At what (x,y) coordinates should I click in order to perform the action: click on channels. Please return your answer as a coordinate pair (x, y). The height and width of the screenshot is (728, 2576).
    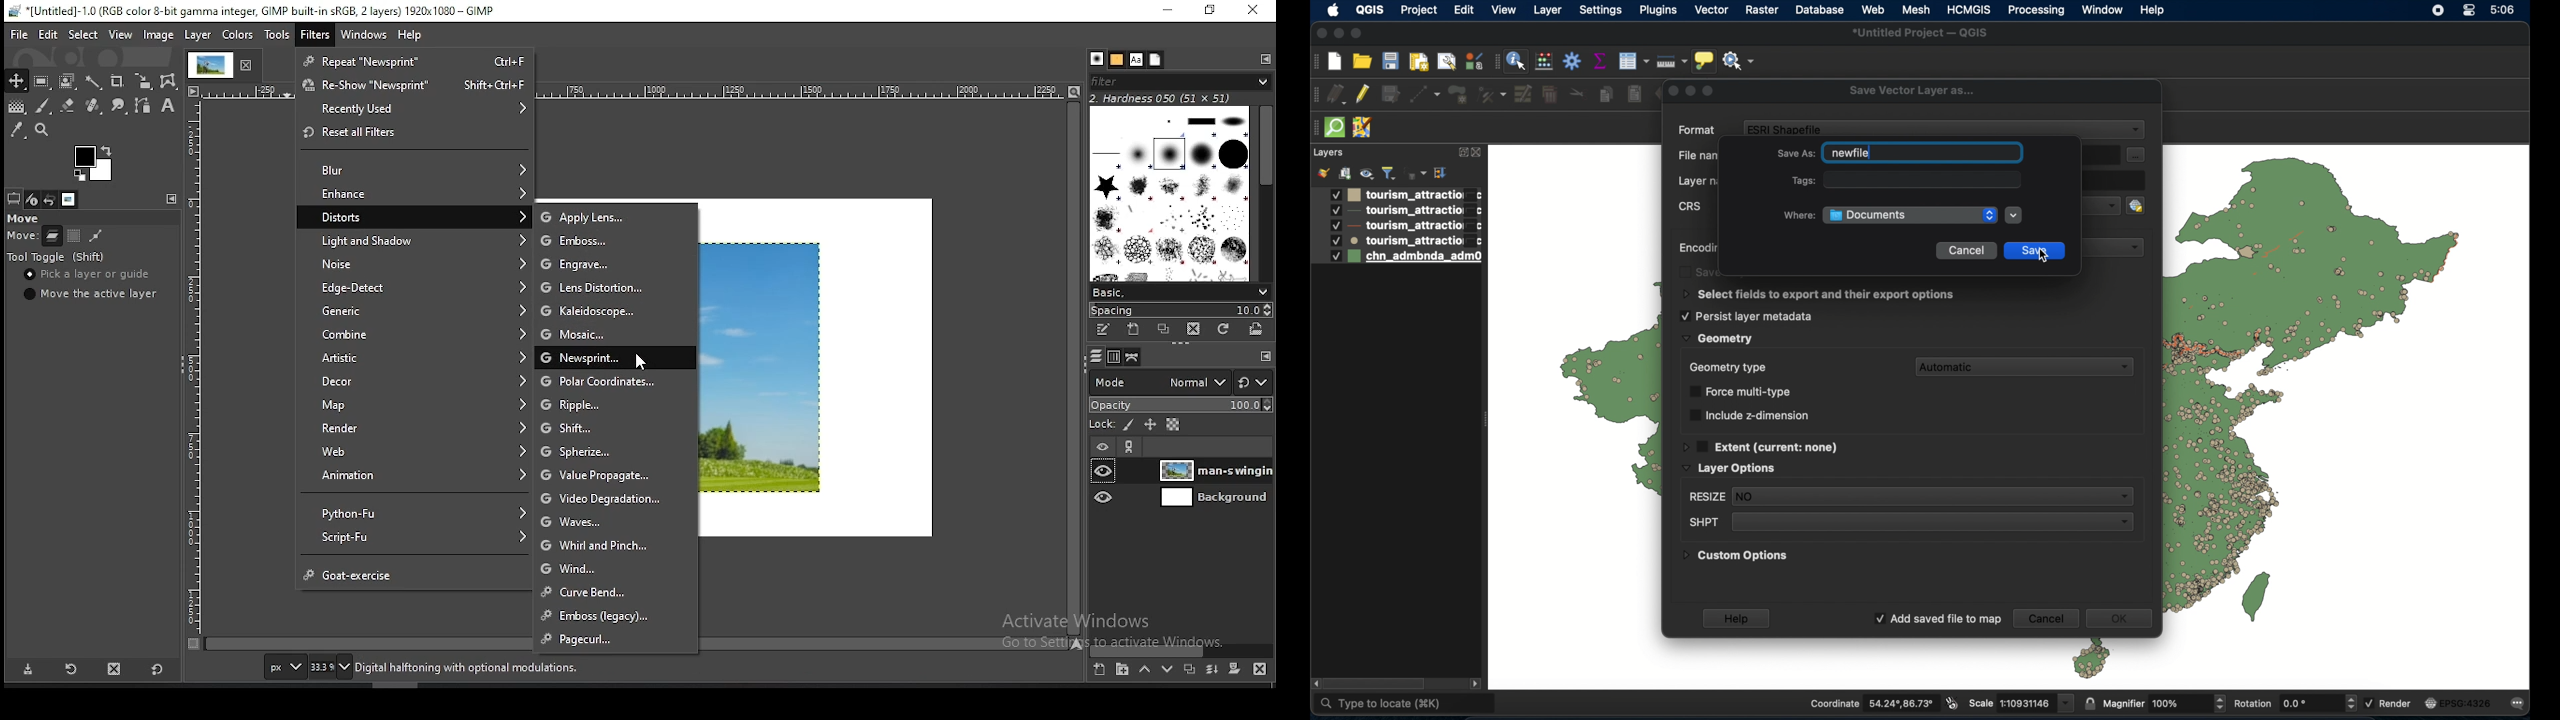
    Looking at the image, I should click on (1112, 359).